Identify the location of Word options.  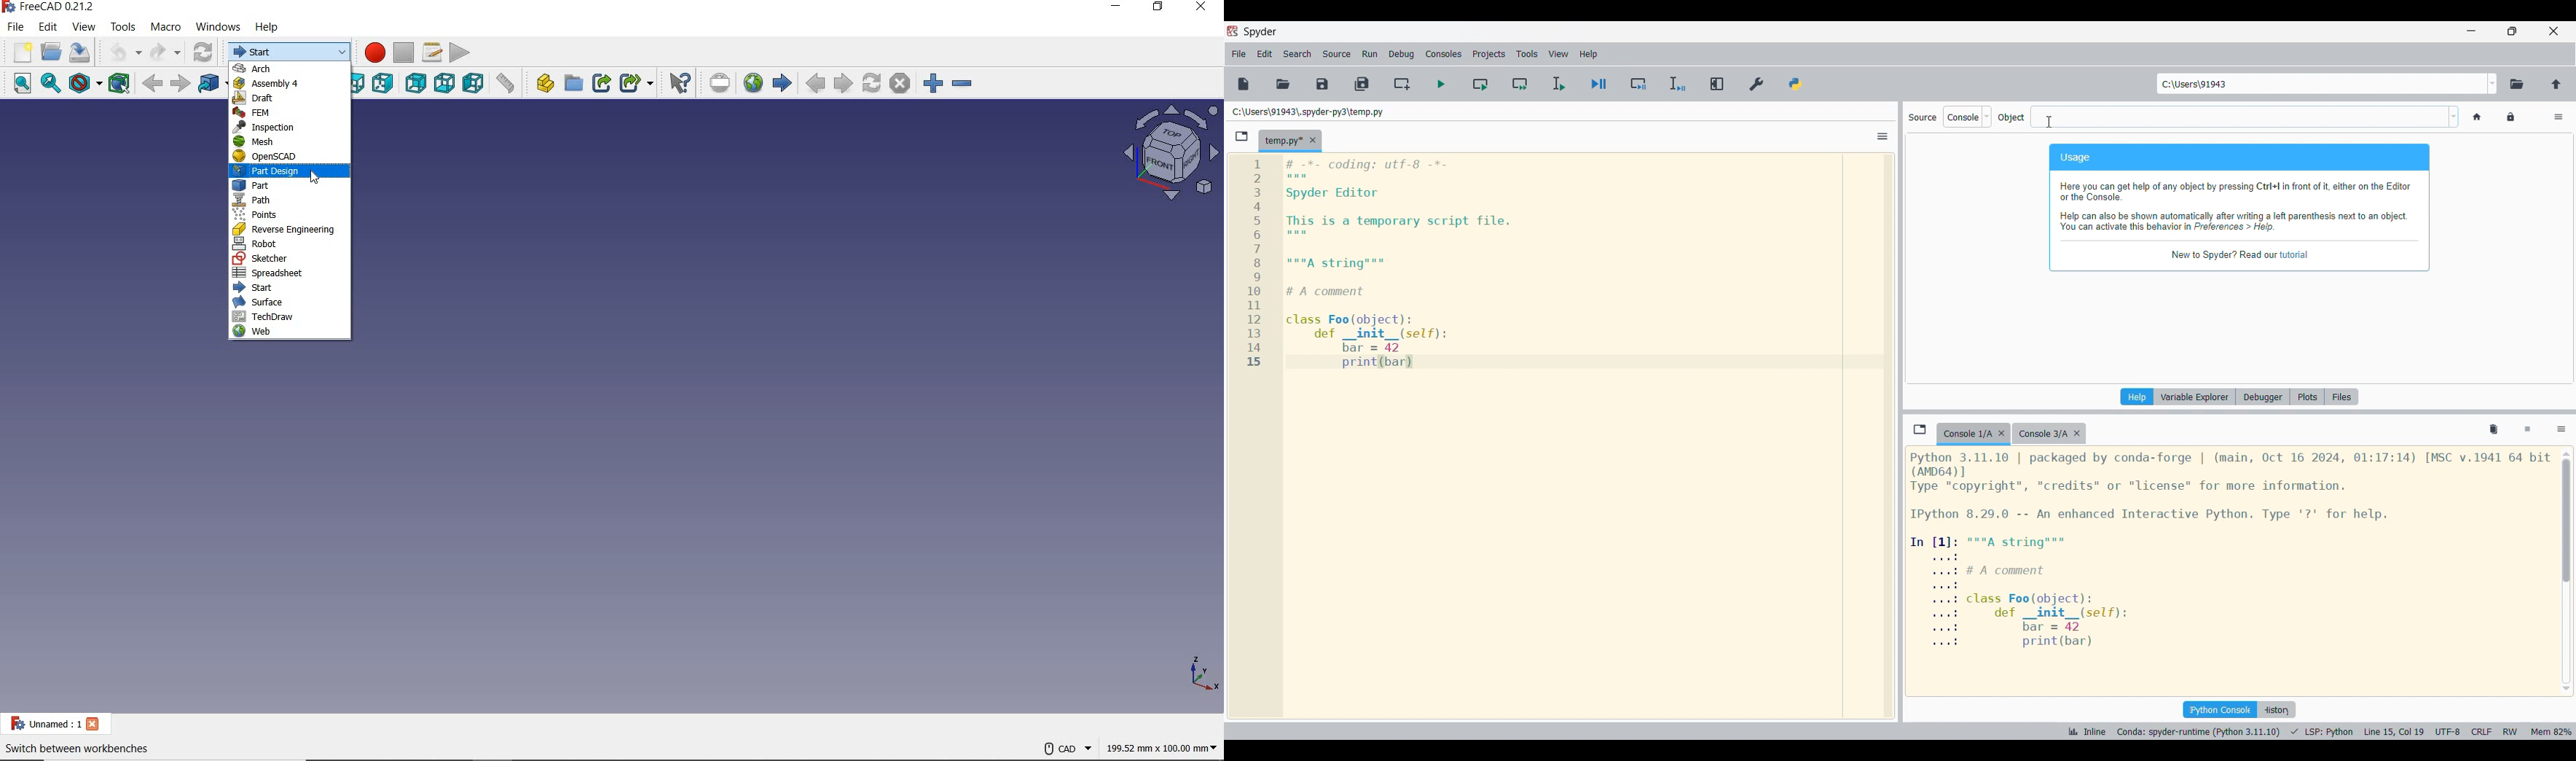
(2453, 116).